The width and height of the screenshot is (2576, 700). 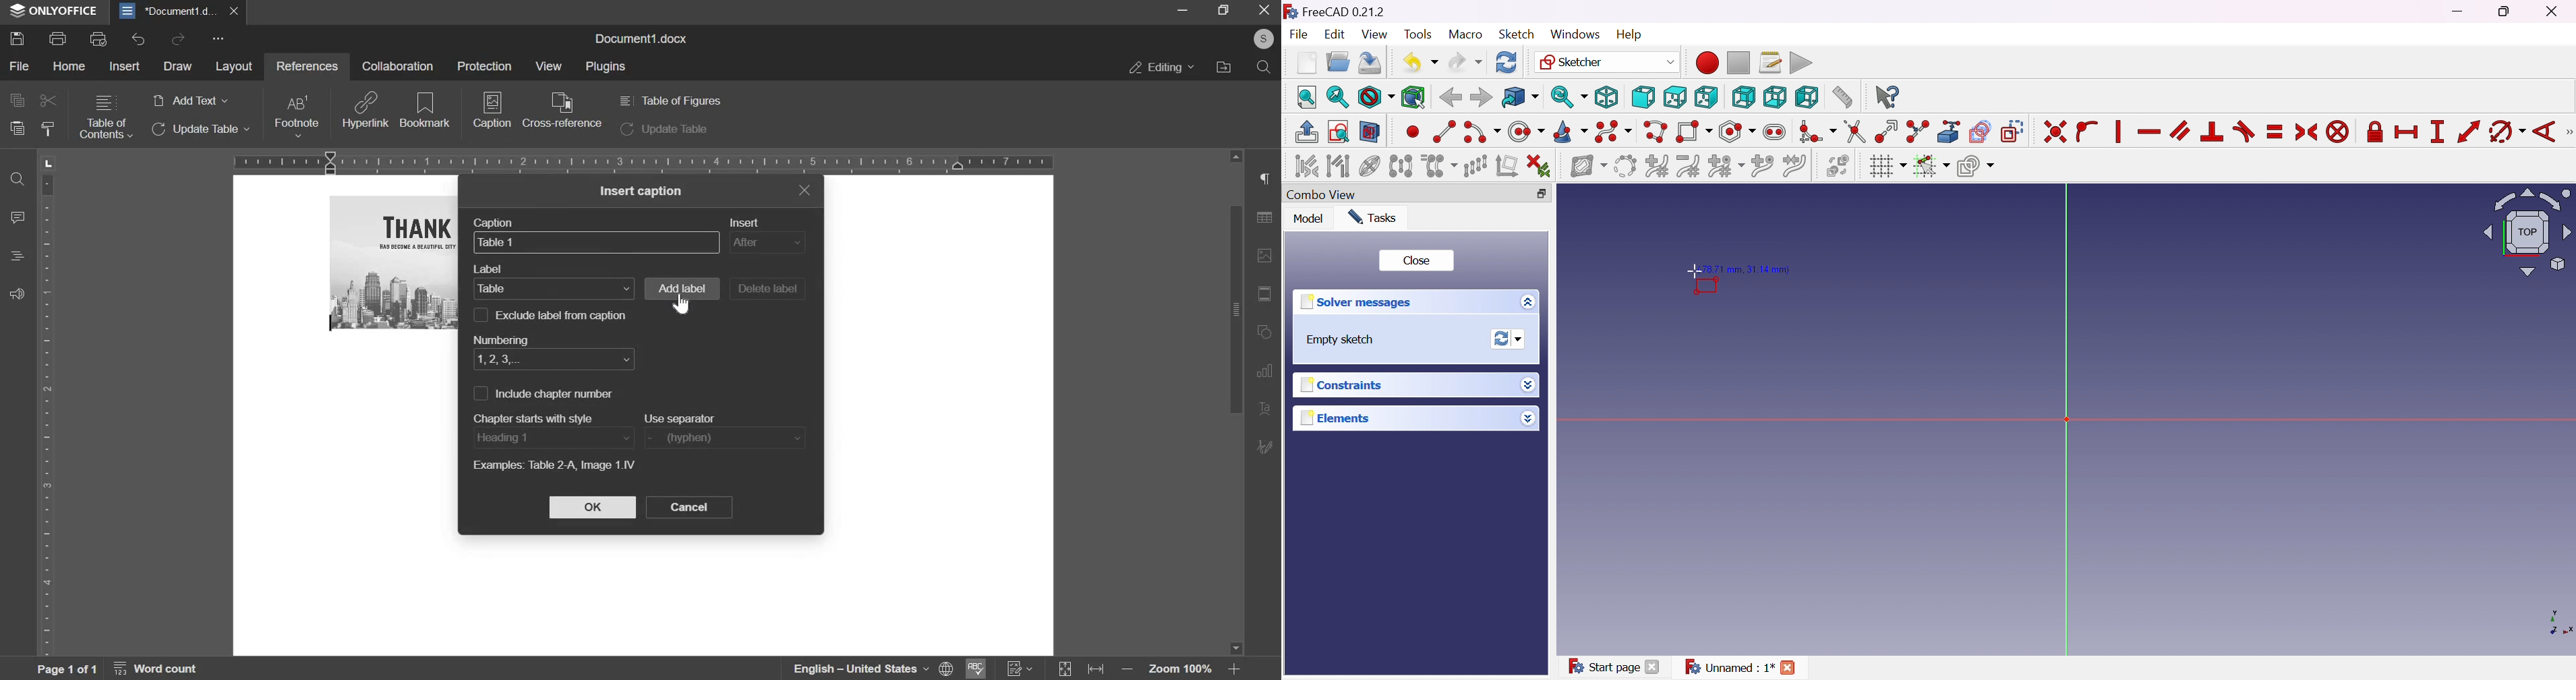 I want to click on Create arc, so click(x=1481, y=134).